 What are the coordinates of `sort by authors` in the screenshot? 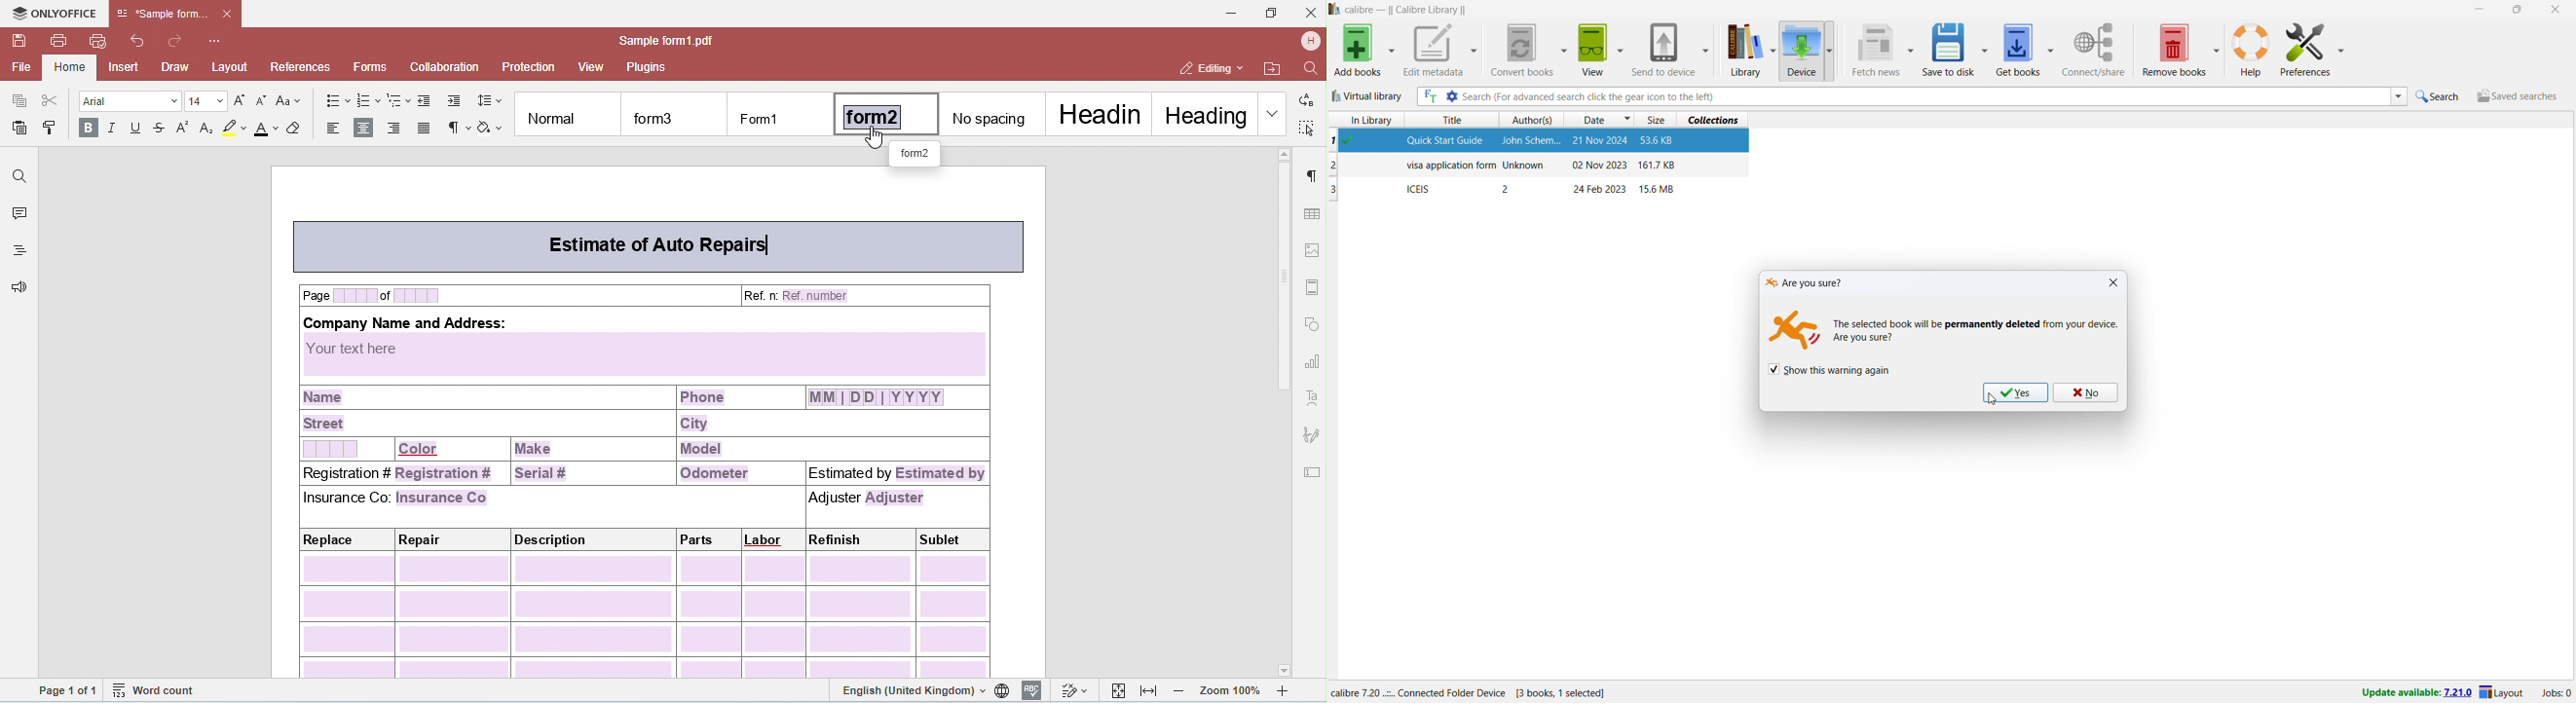 It's located at (1532, 120).